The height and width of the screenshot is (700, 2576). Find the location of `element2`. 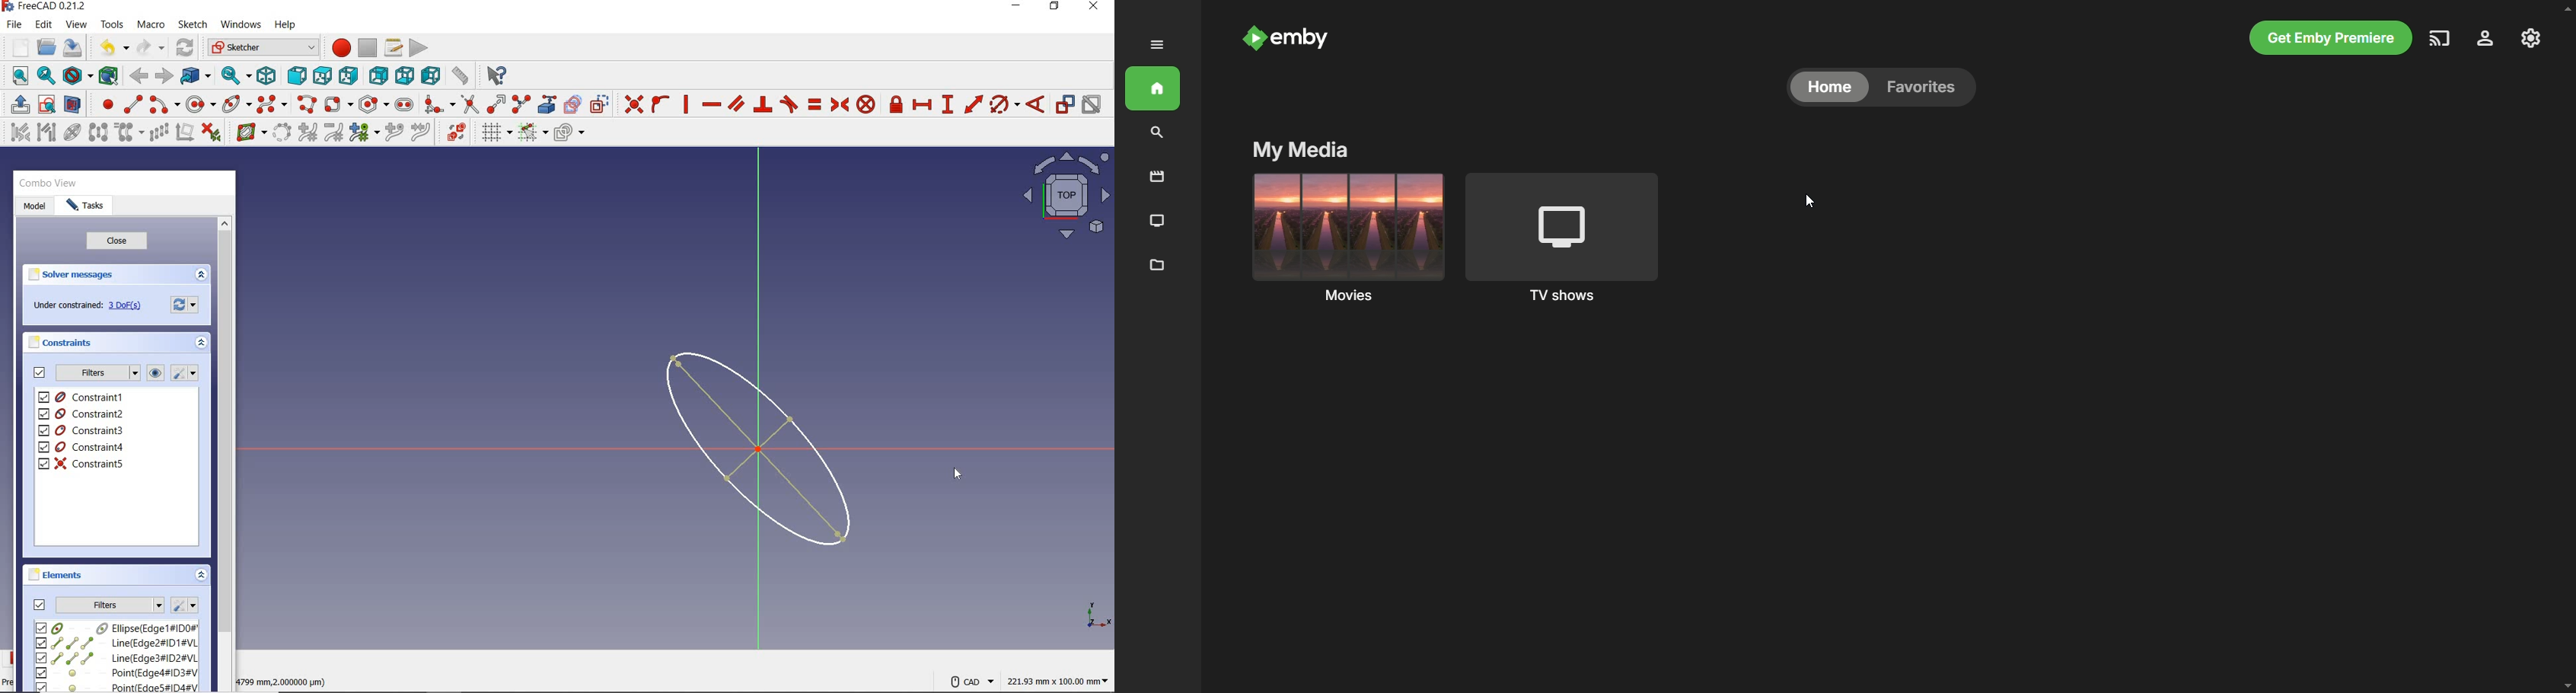

element2 is located at coordinates (116, 643).